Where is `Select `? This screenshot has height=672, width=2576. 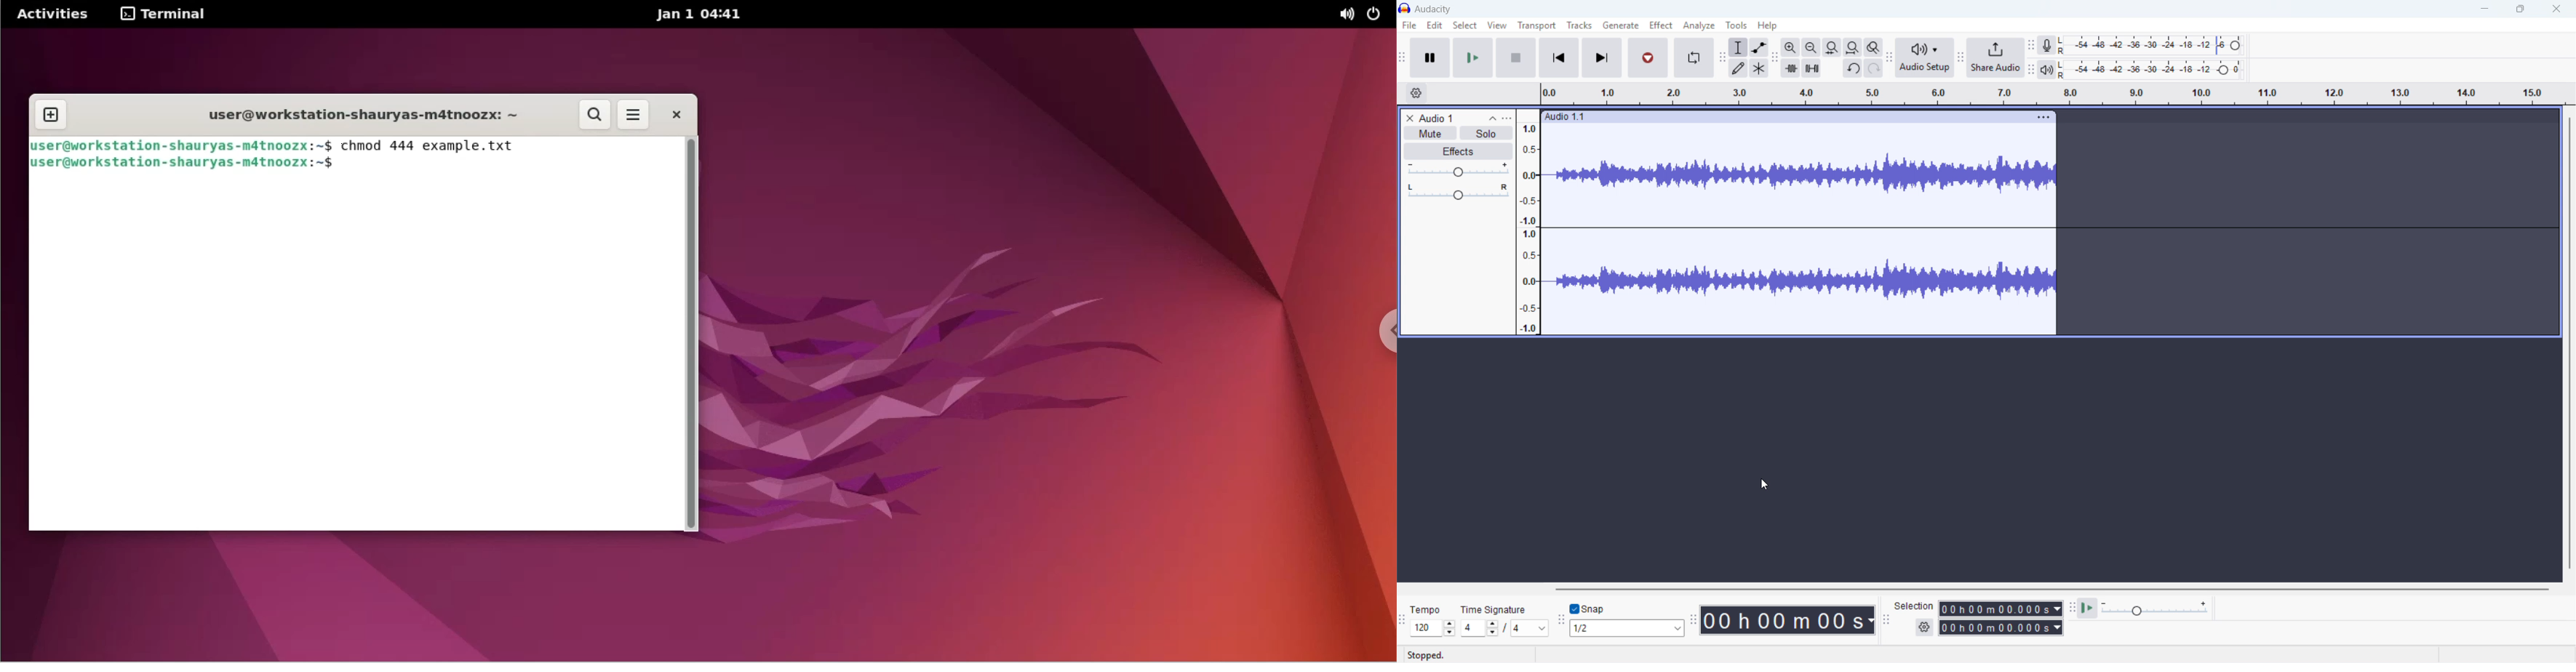 Select  is located at coordinates (1465, 26).